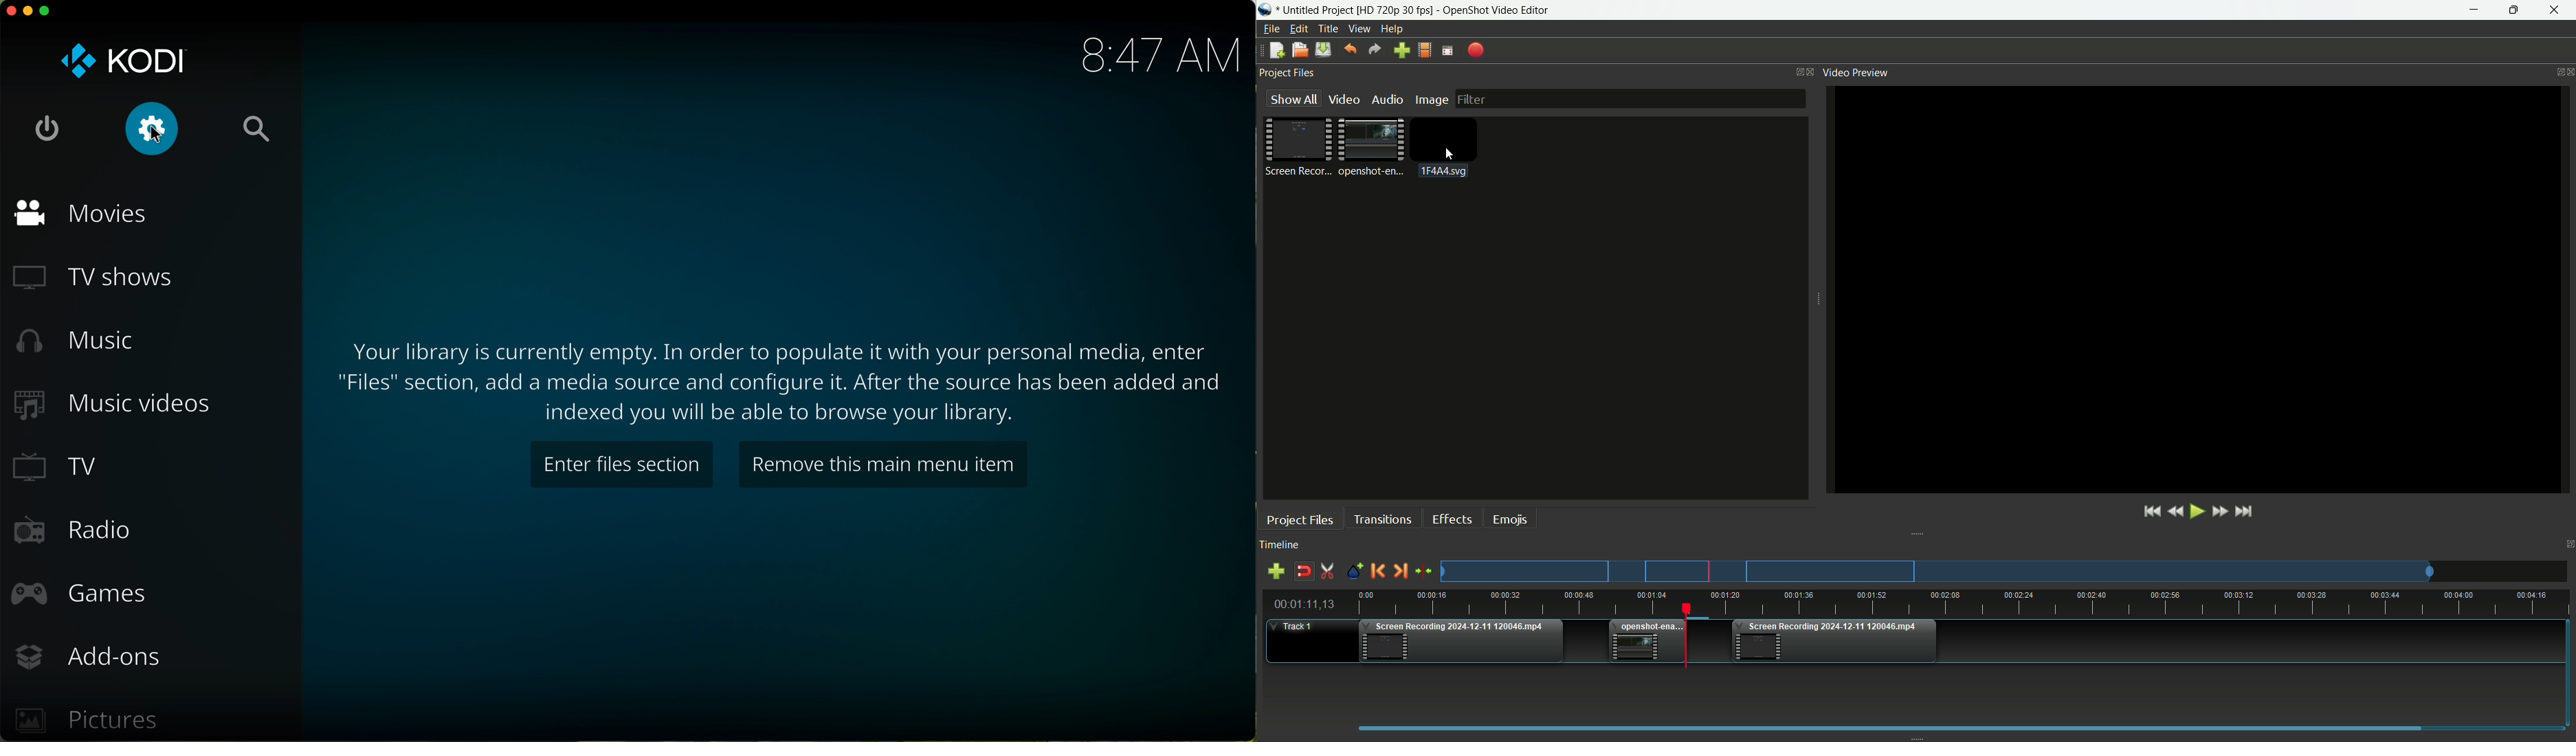 The image size is (2576, 756). Describe the element at coordinates (78, 212) in the screenshot. I see `movies` at that location.